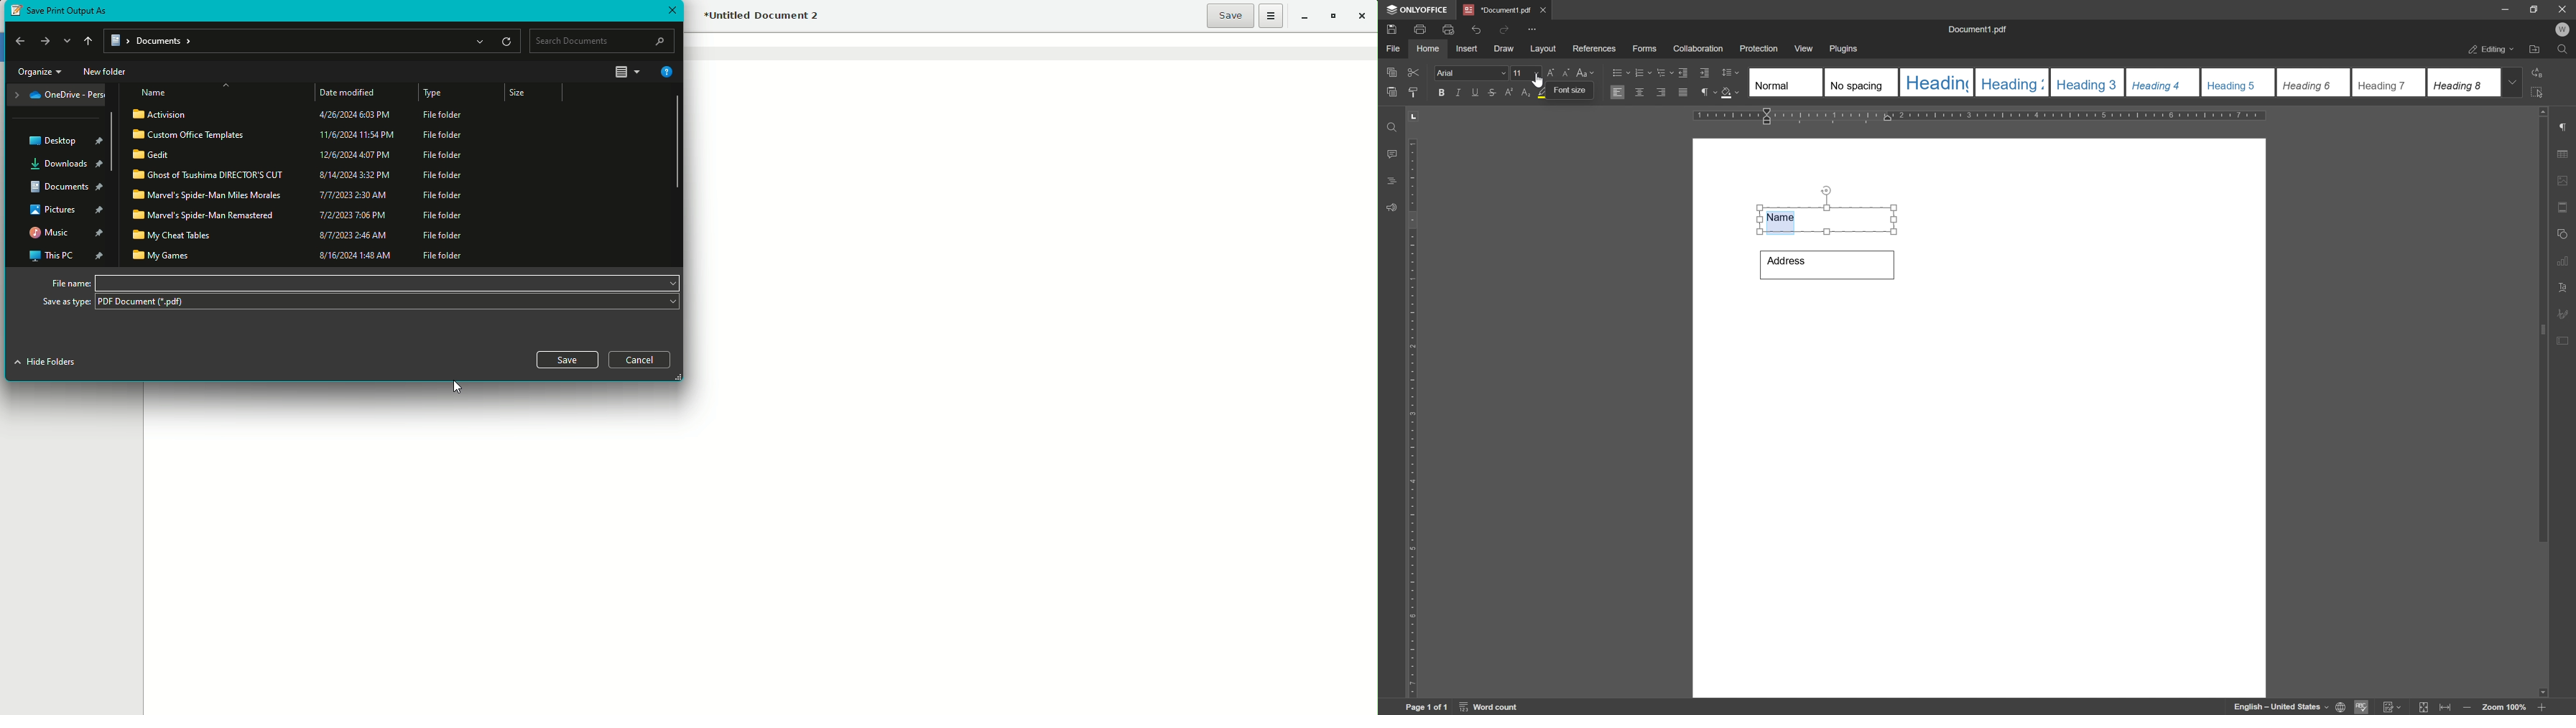 Image resolution: width=2576 pixels, height=728 pixels. What do you see at coordinates (2567, 288) in the screenshot?
I see `text art settings` at bounding box center [2567, 288].